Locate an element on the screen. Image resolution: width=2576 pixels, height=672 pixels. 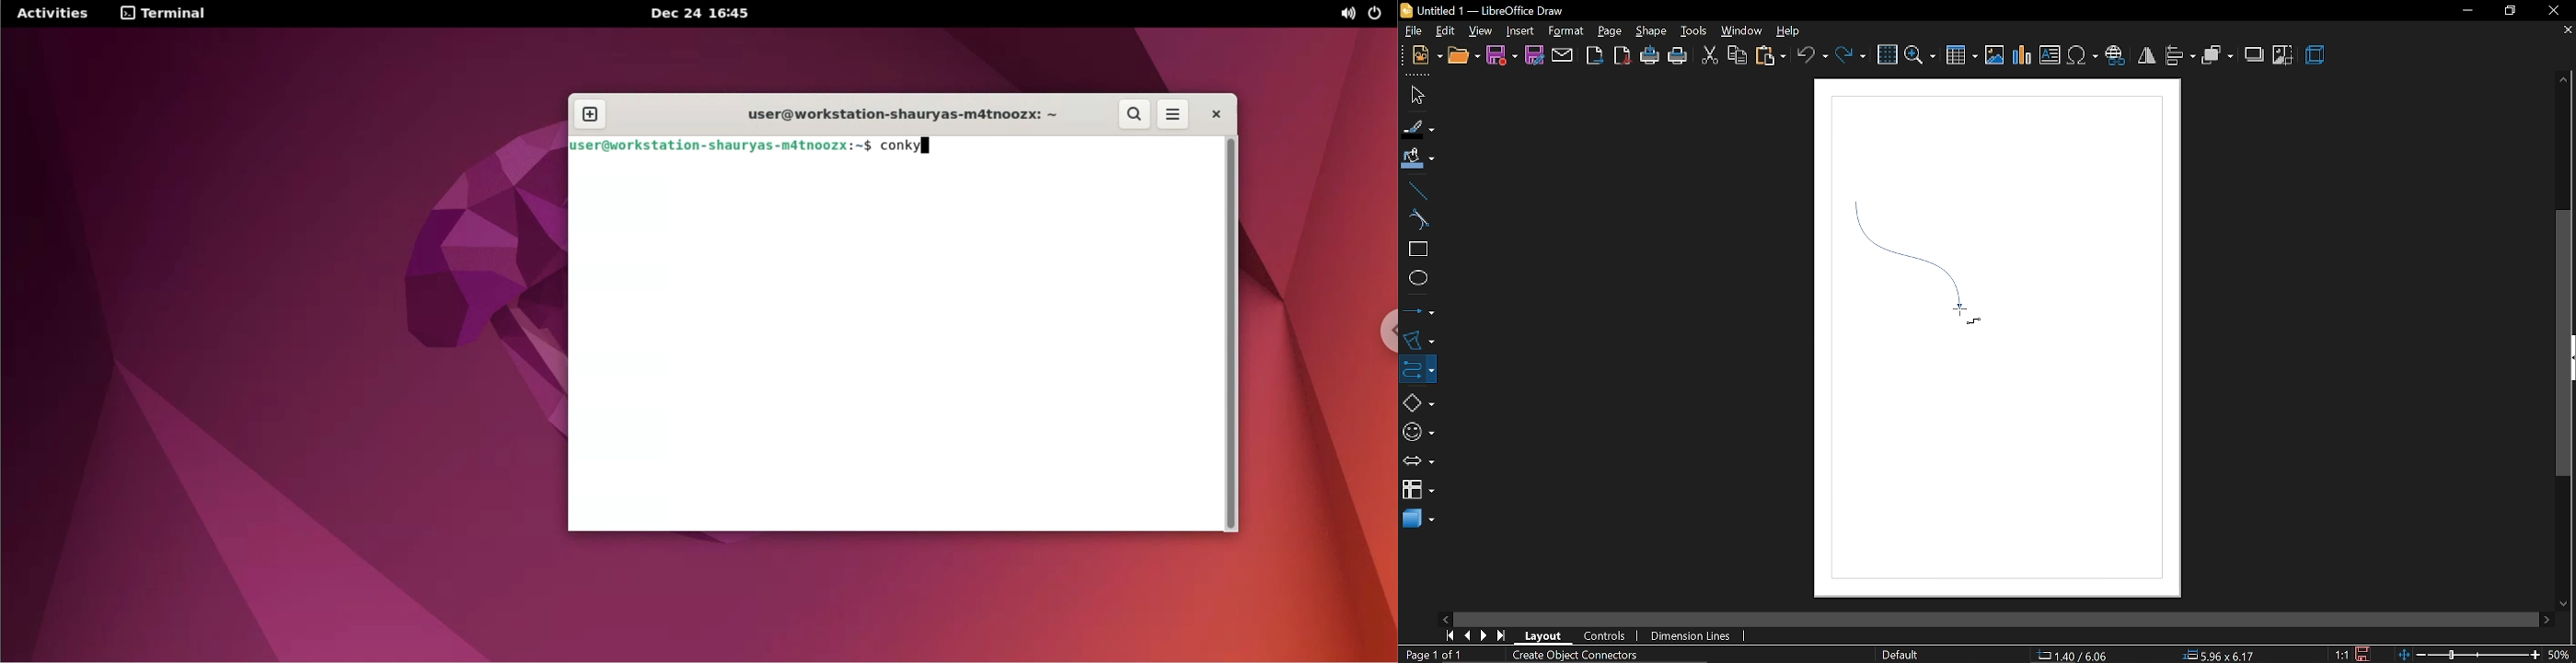
basic shapes is located at coordinates (1415, 400).